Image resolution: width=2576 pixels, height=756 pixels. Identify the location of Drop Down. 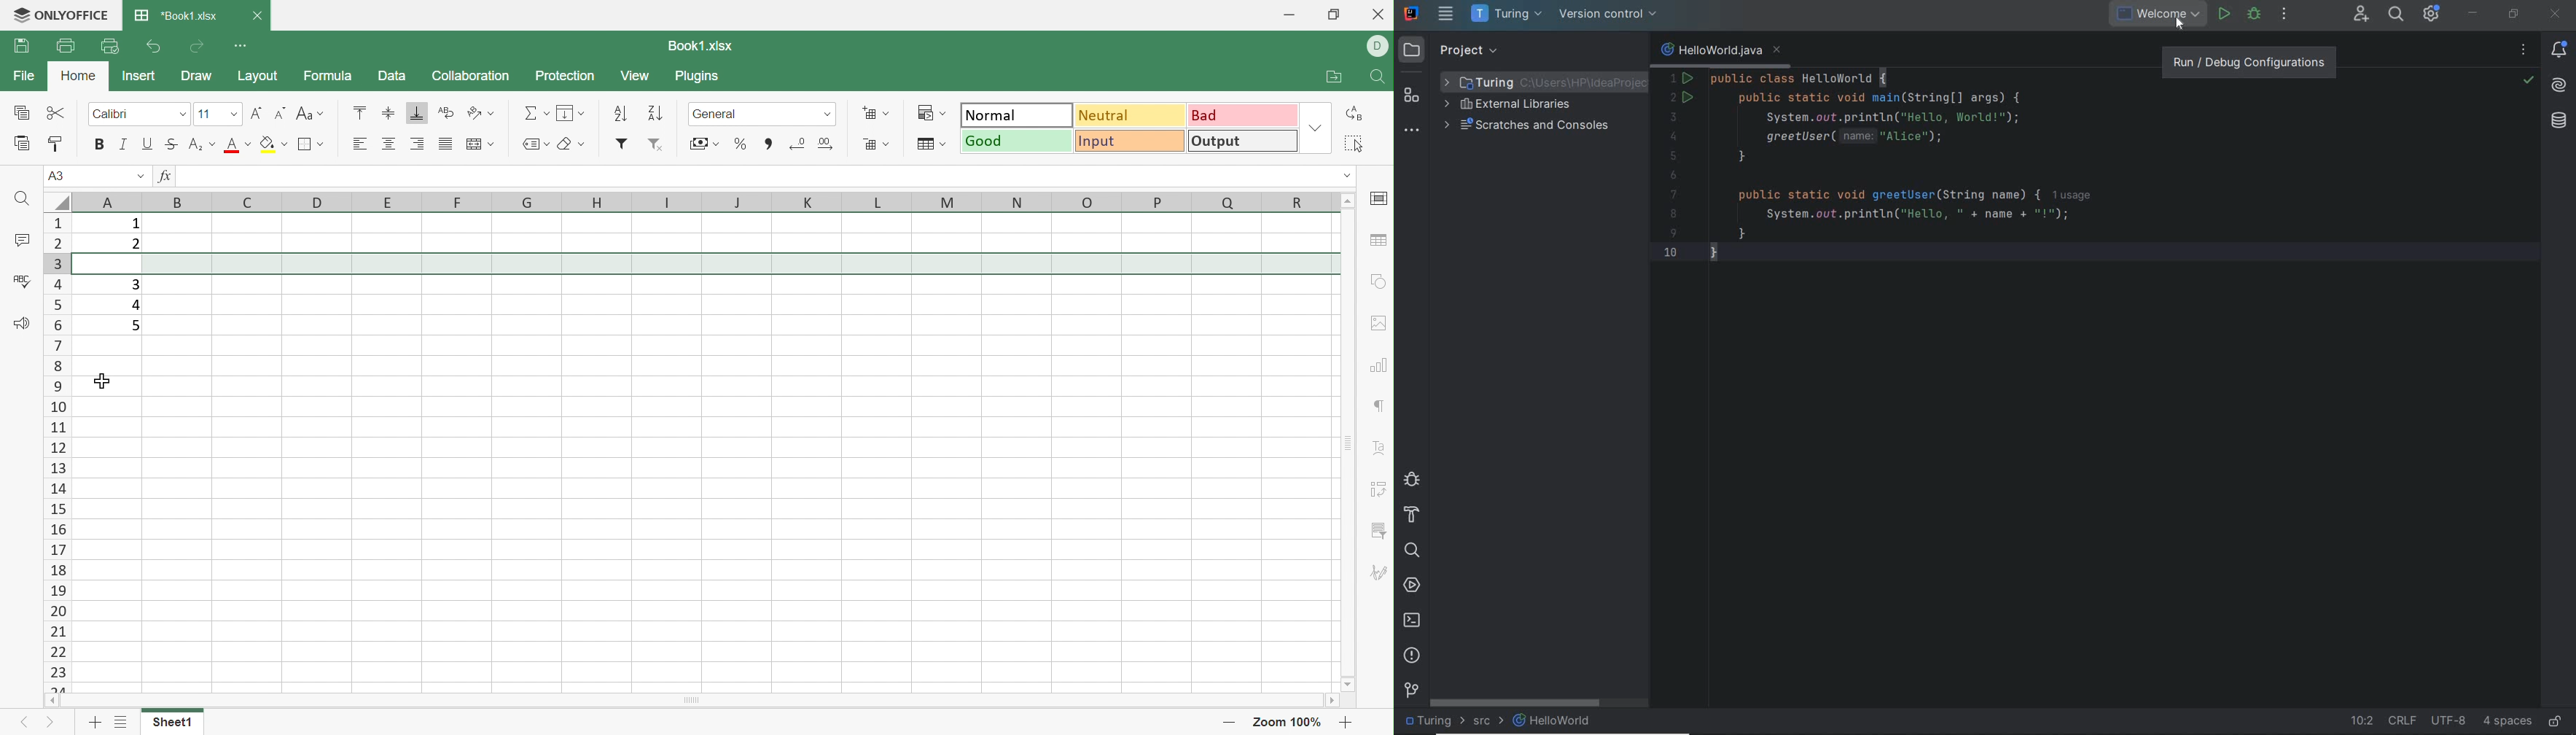
(491, 143).